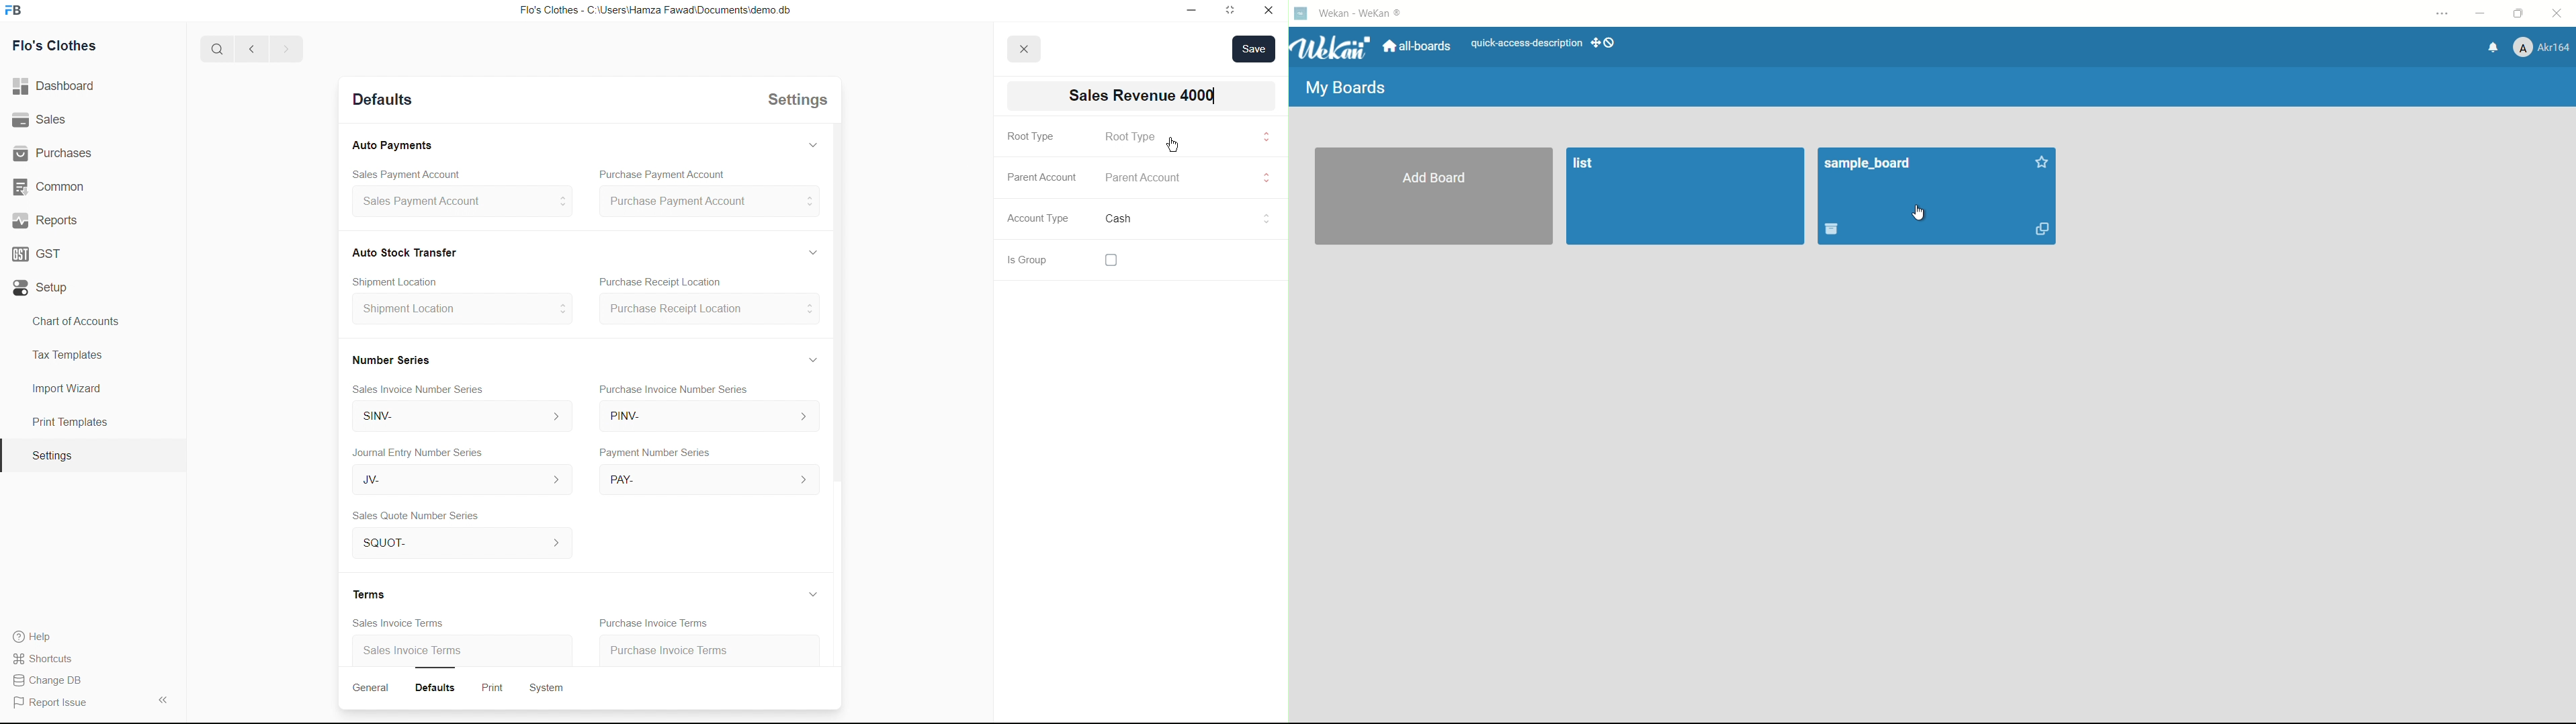 Image resolution: width=2576 pixels, height=728 pixels. I want to click on Parent Account, so click(1040, 176).